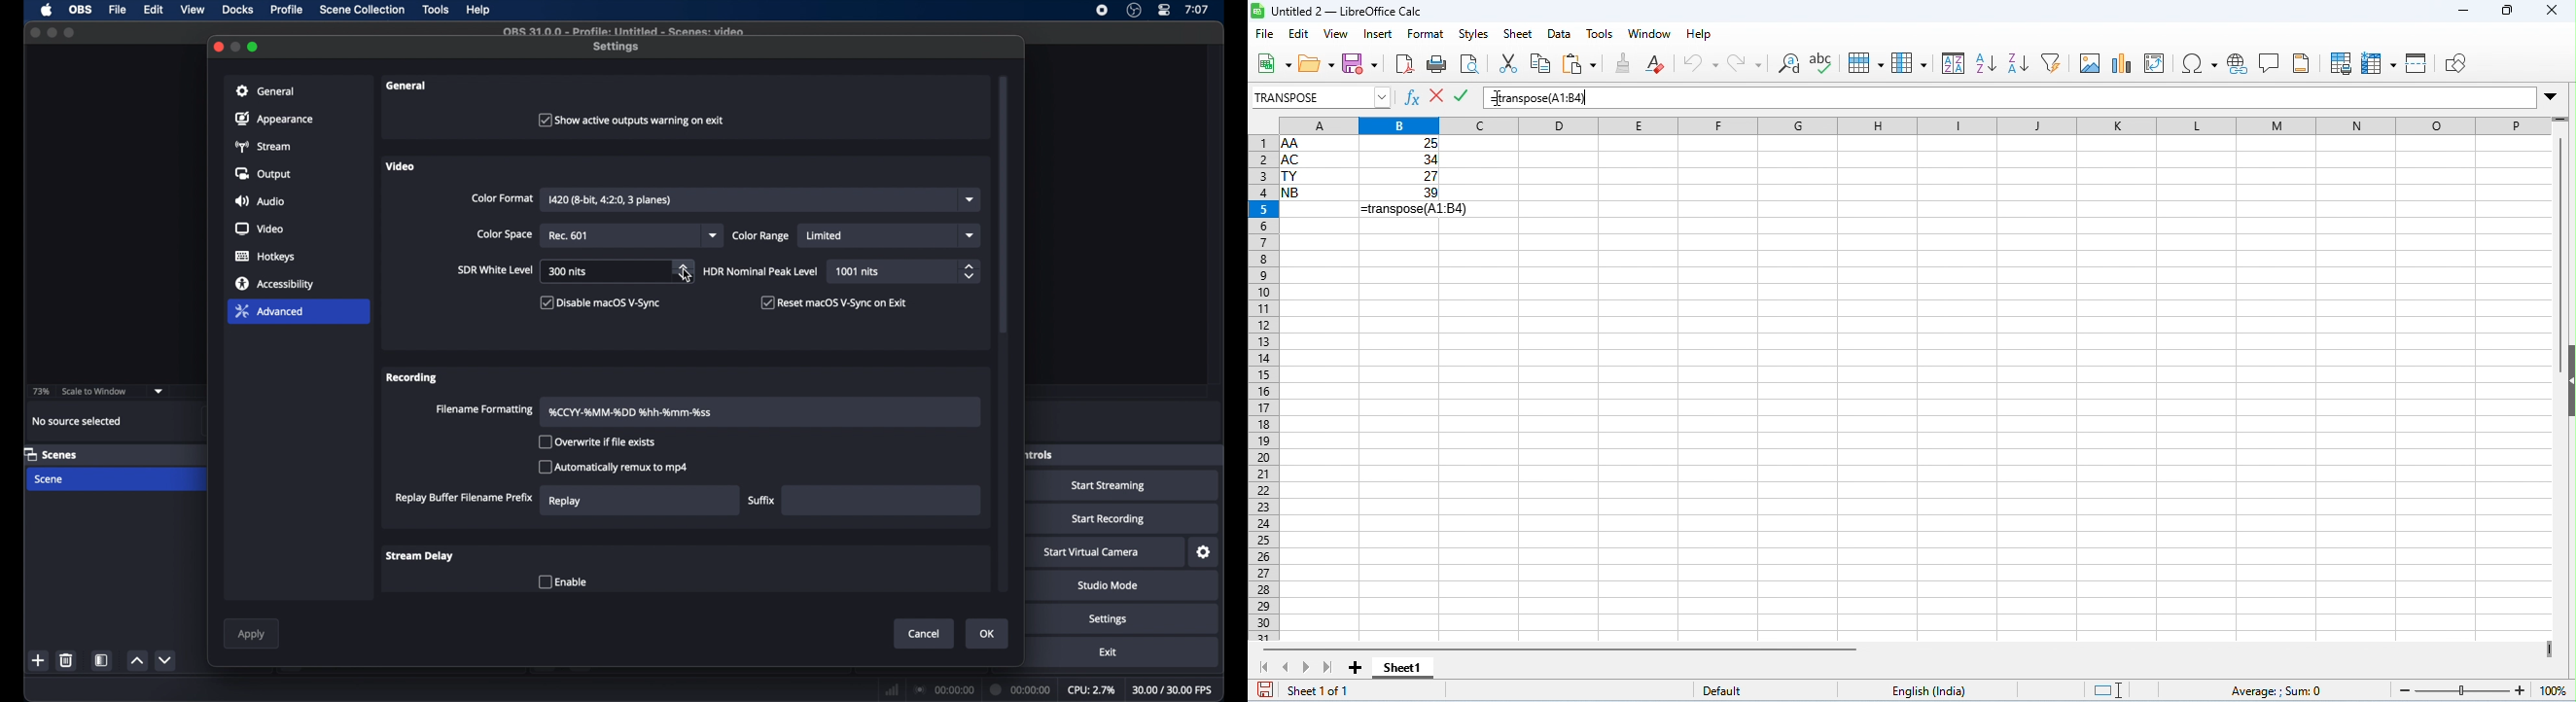 This screenshot has width=2576, height=728. I want to click on obs, so click(81, 8).